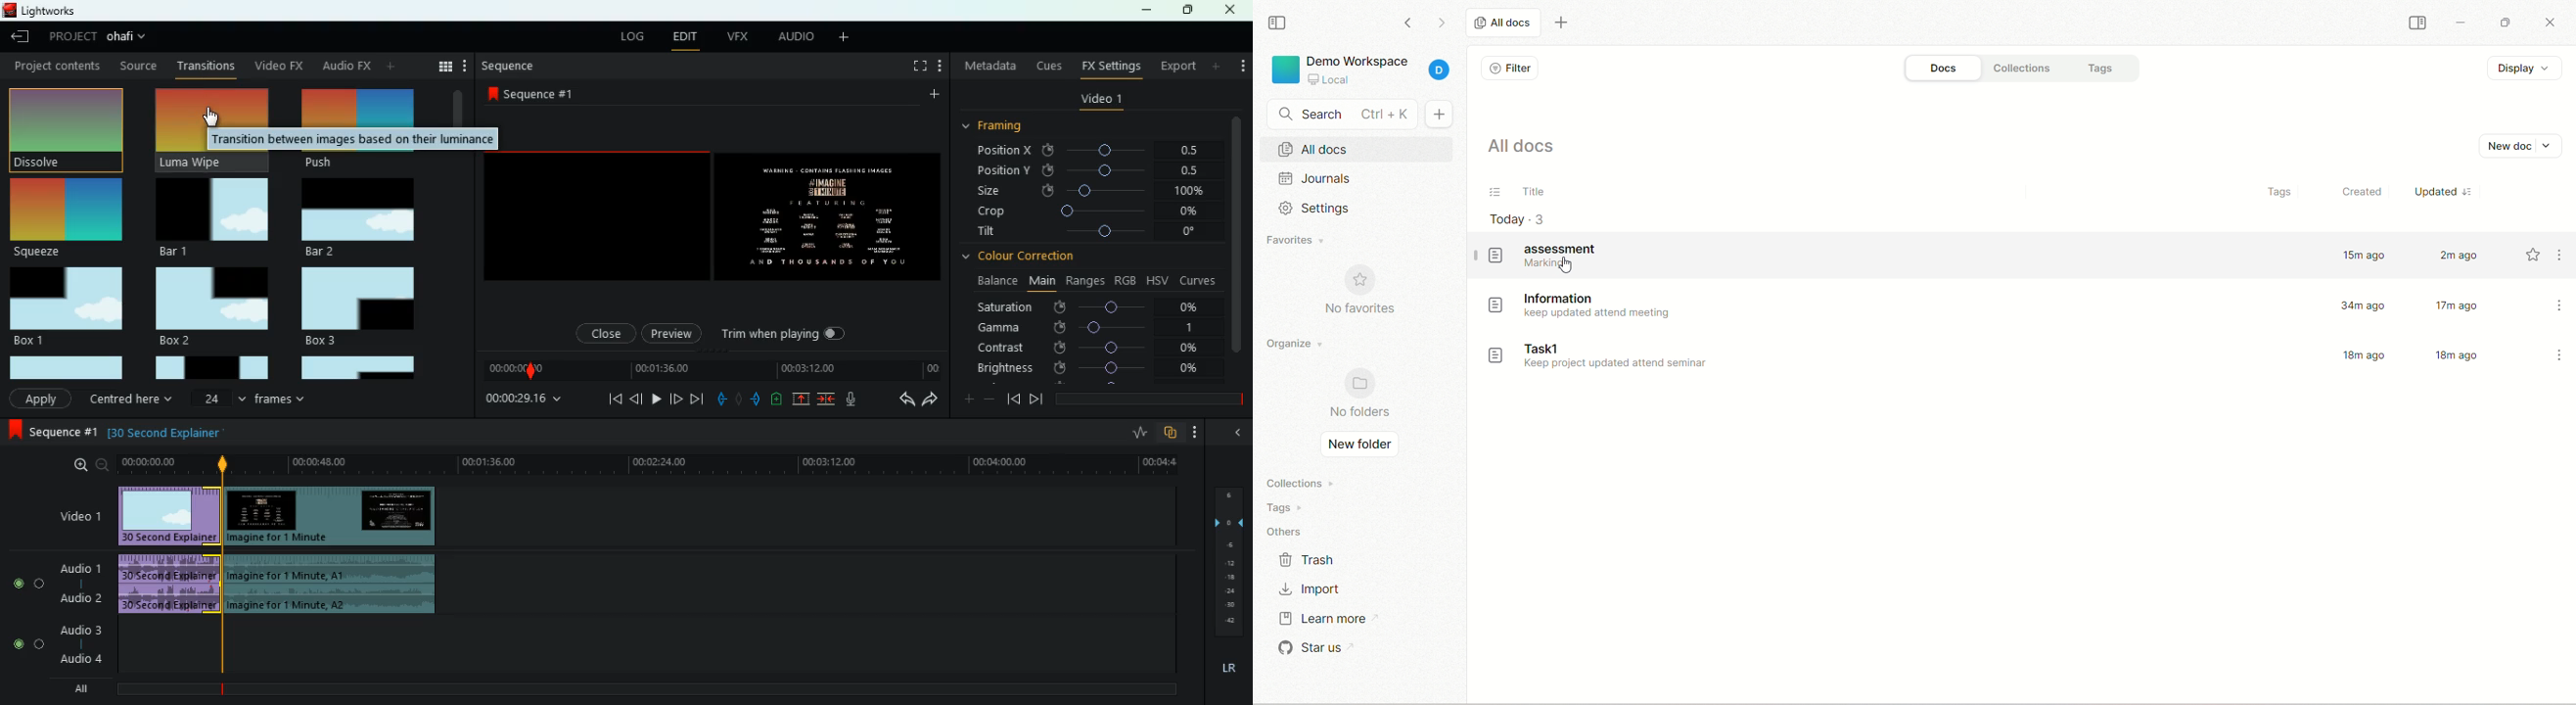 The height and width of the screenshot is (728, 2576). What do you see at coordinates (1090, 212) in the screenshot?
I see `crop` at bounding box center [1090, 212].